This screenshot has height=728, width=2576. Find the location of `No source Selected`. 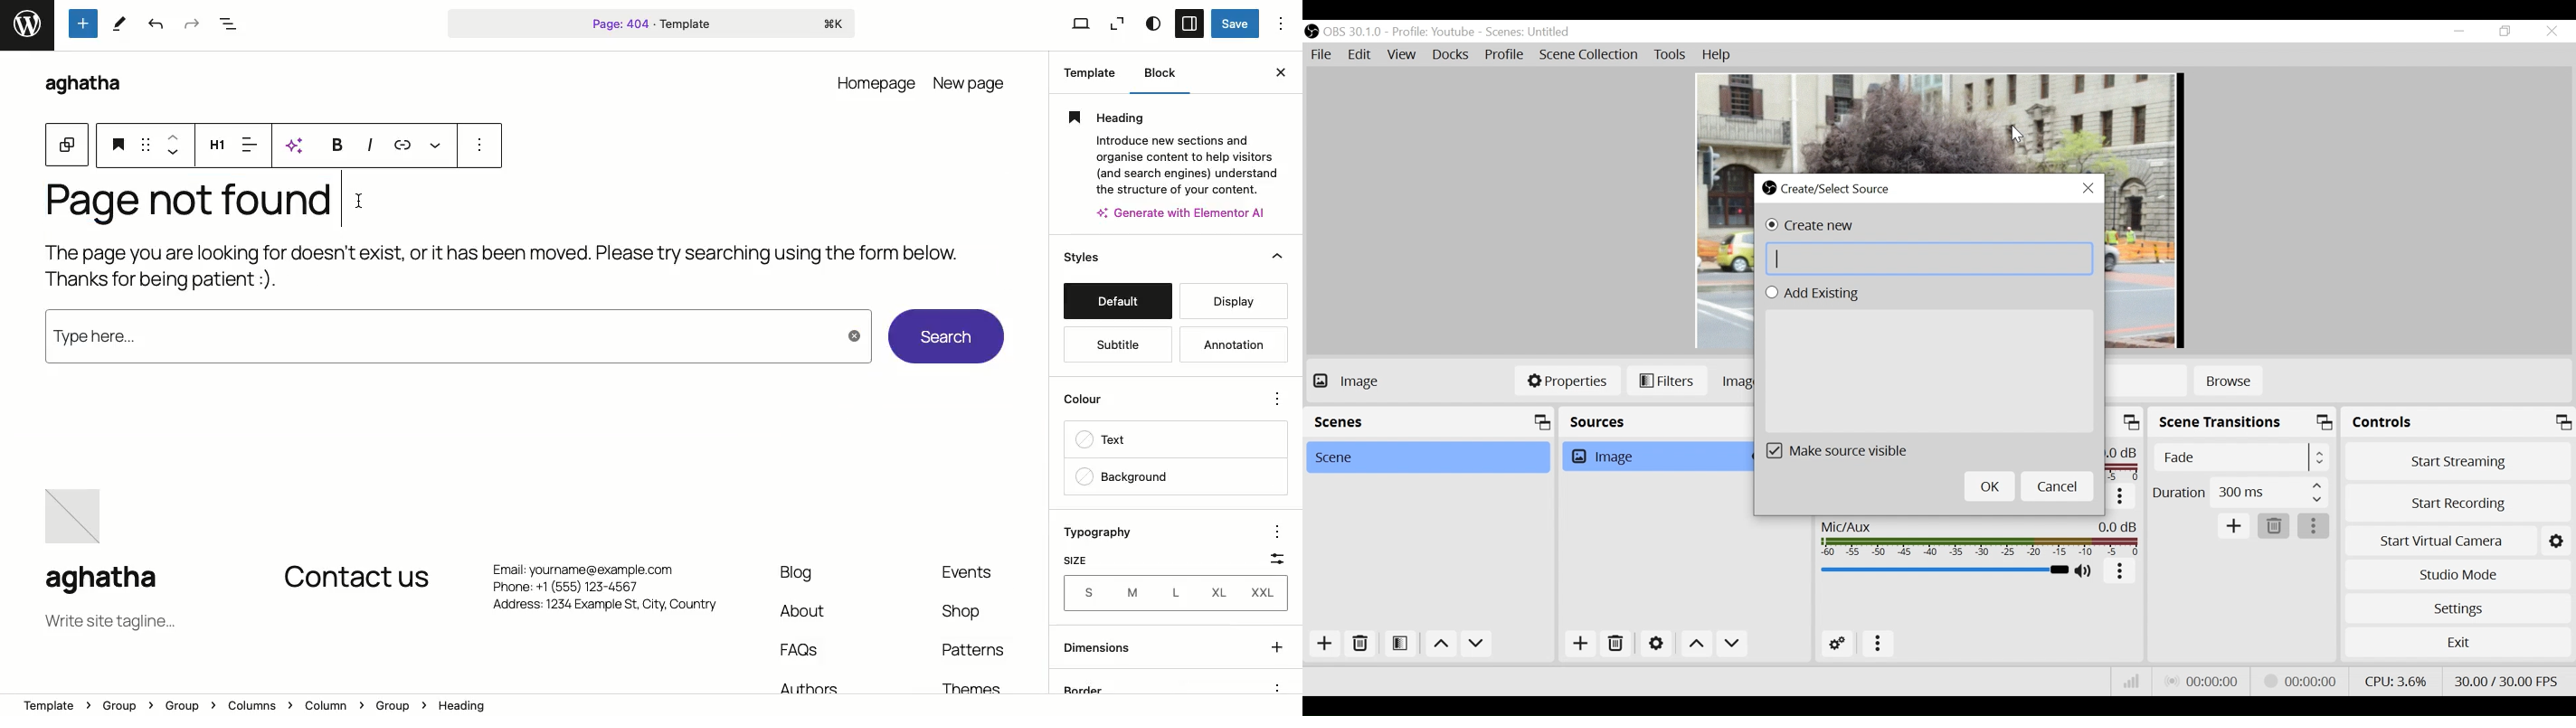

No source Selected is located at coordinates (1372, 383).